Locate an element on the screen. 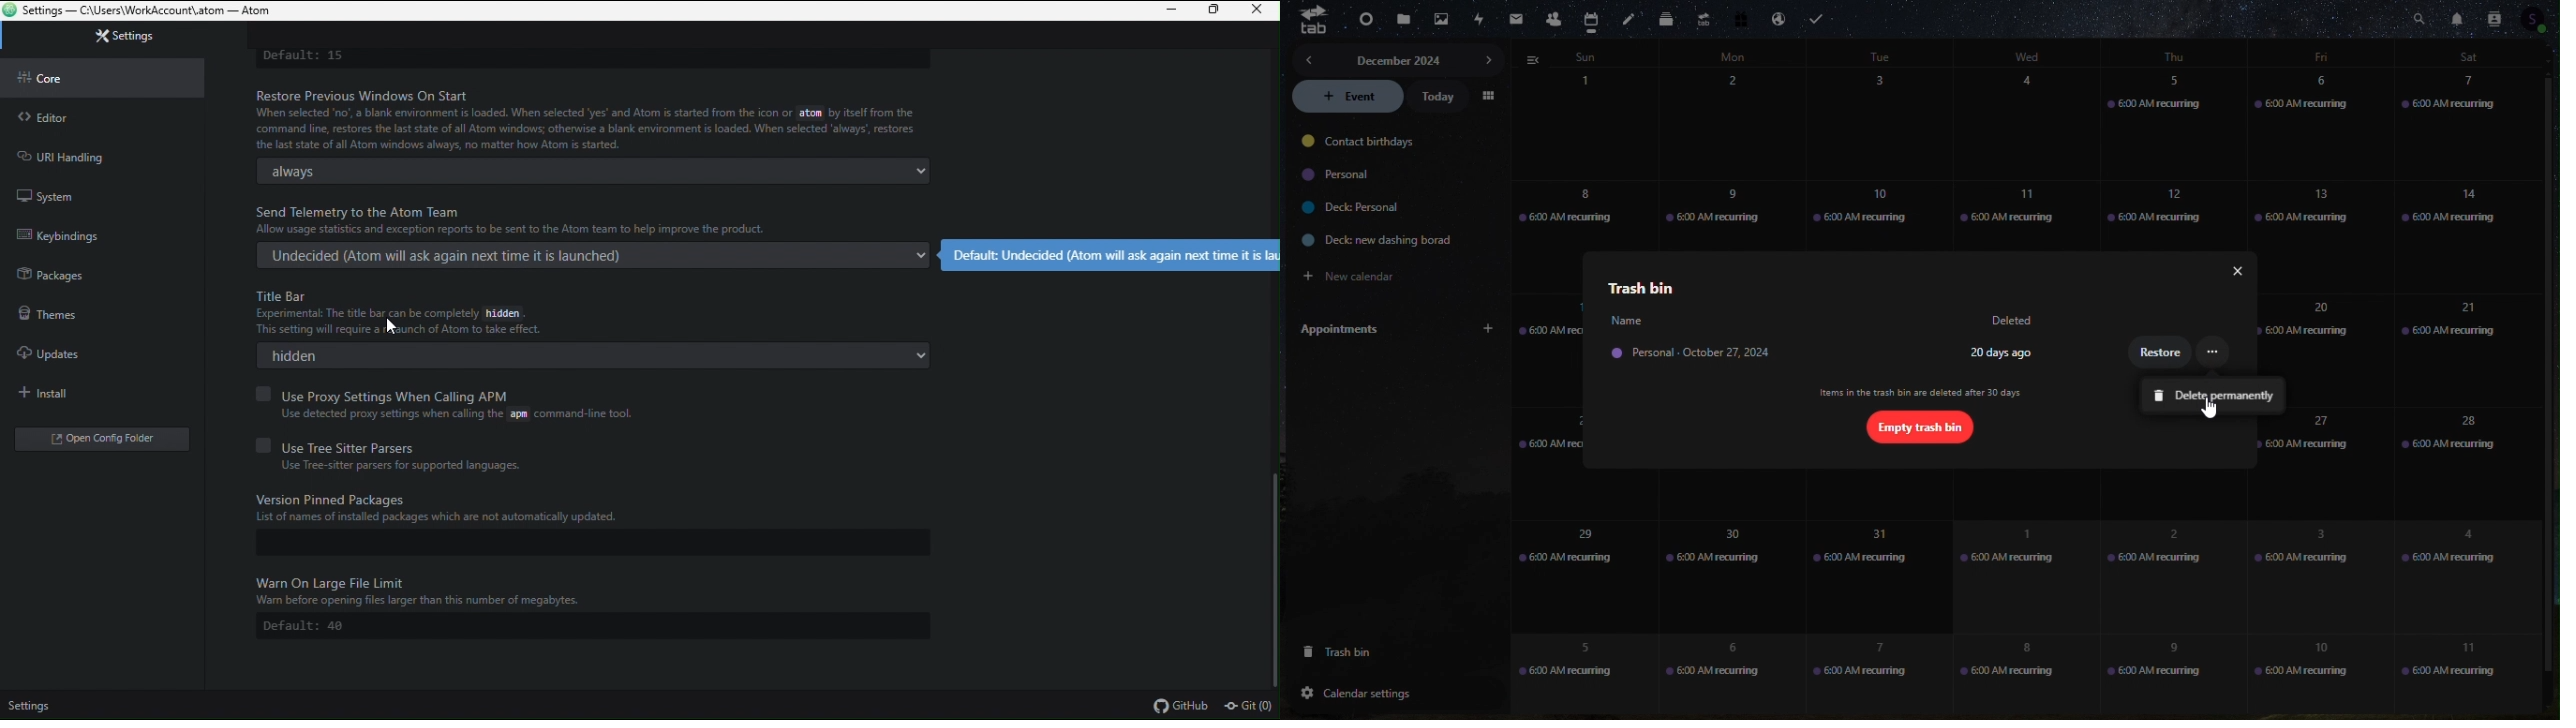 This screenshot has height=728, width=2576. always is located at coordinates (599, 173).